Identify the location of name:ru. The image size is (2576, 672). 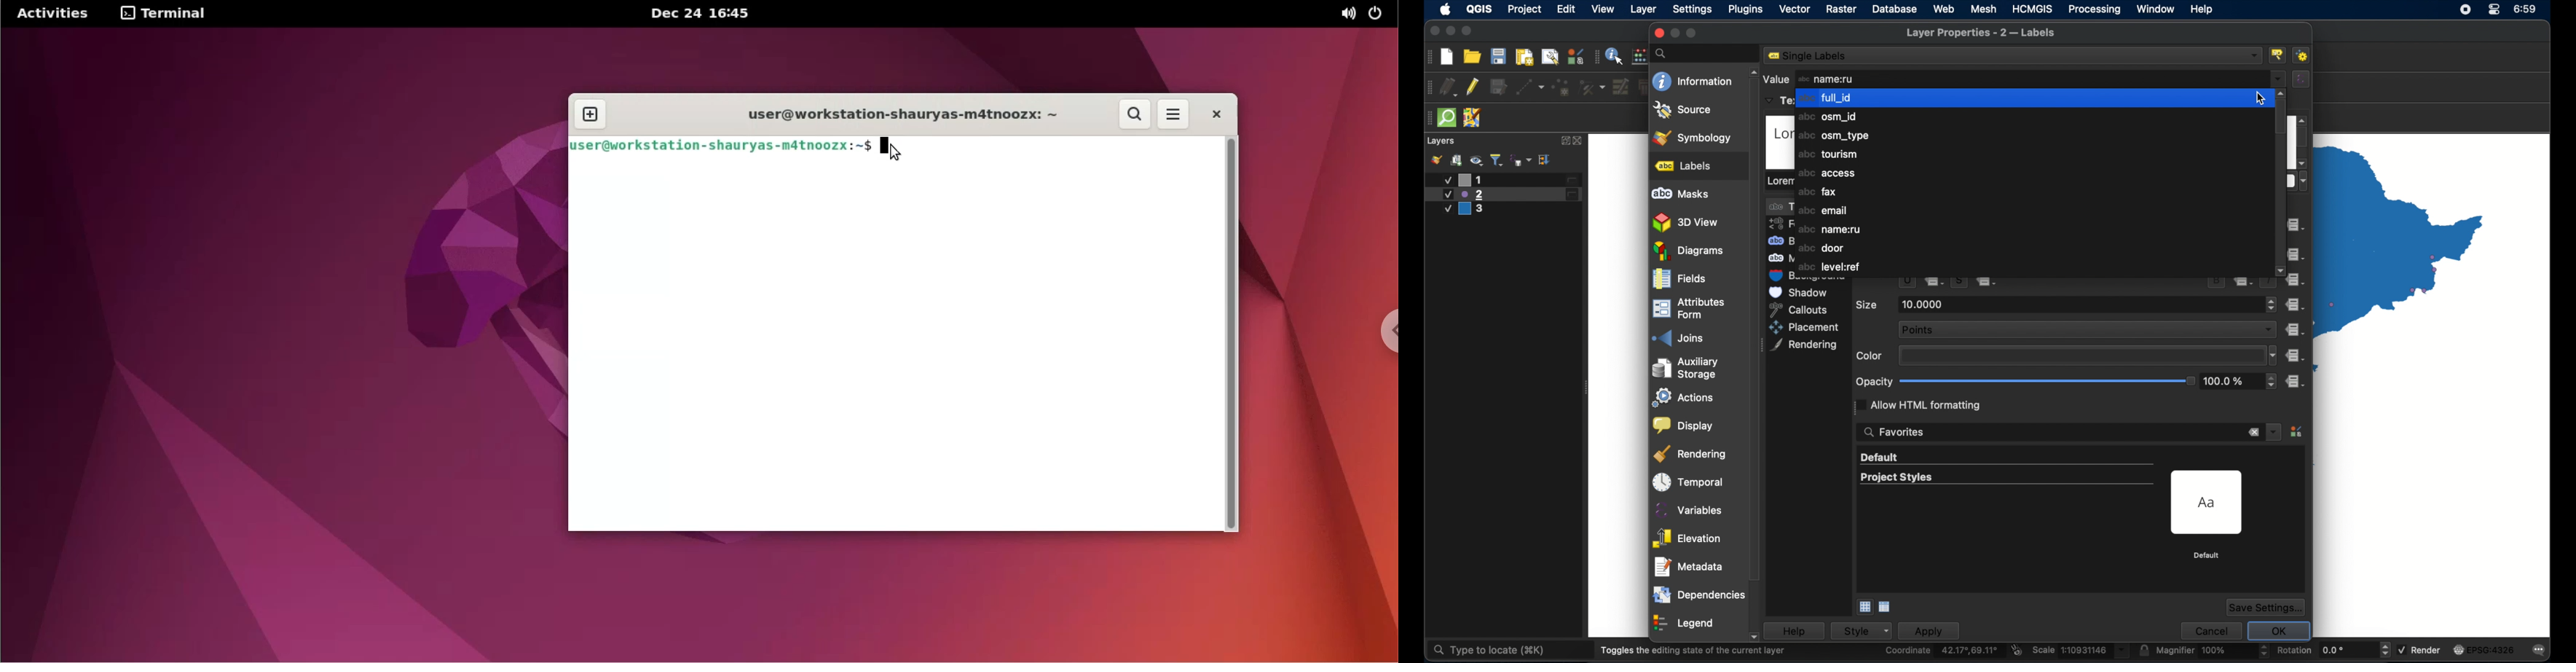
(1827, 79).